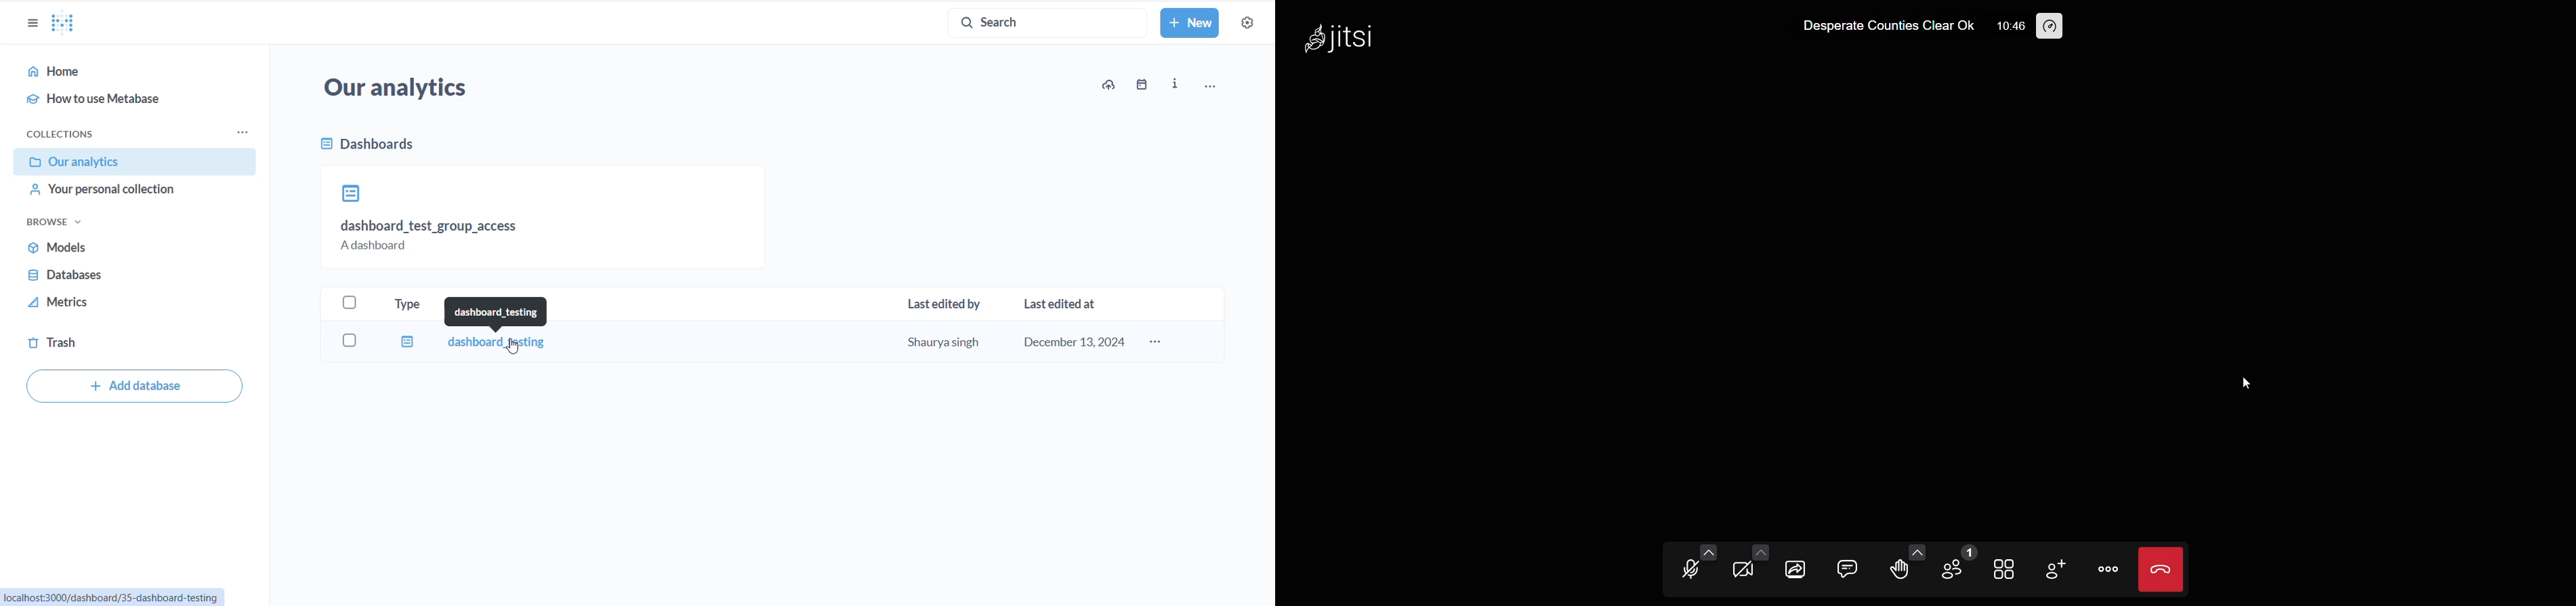  Describe the element at coordinates (2106, 571) in the screenshot. I see `more` at that location.